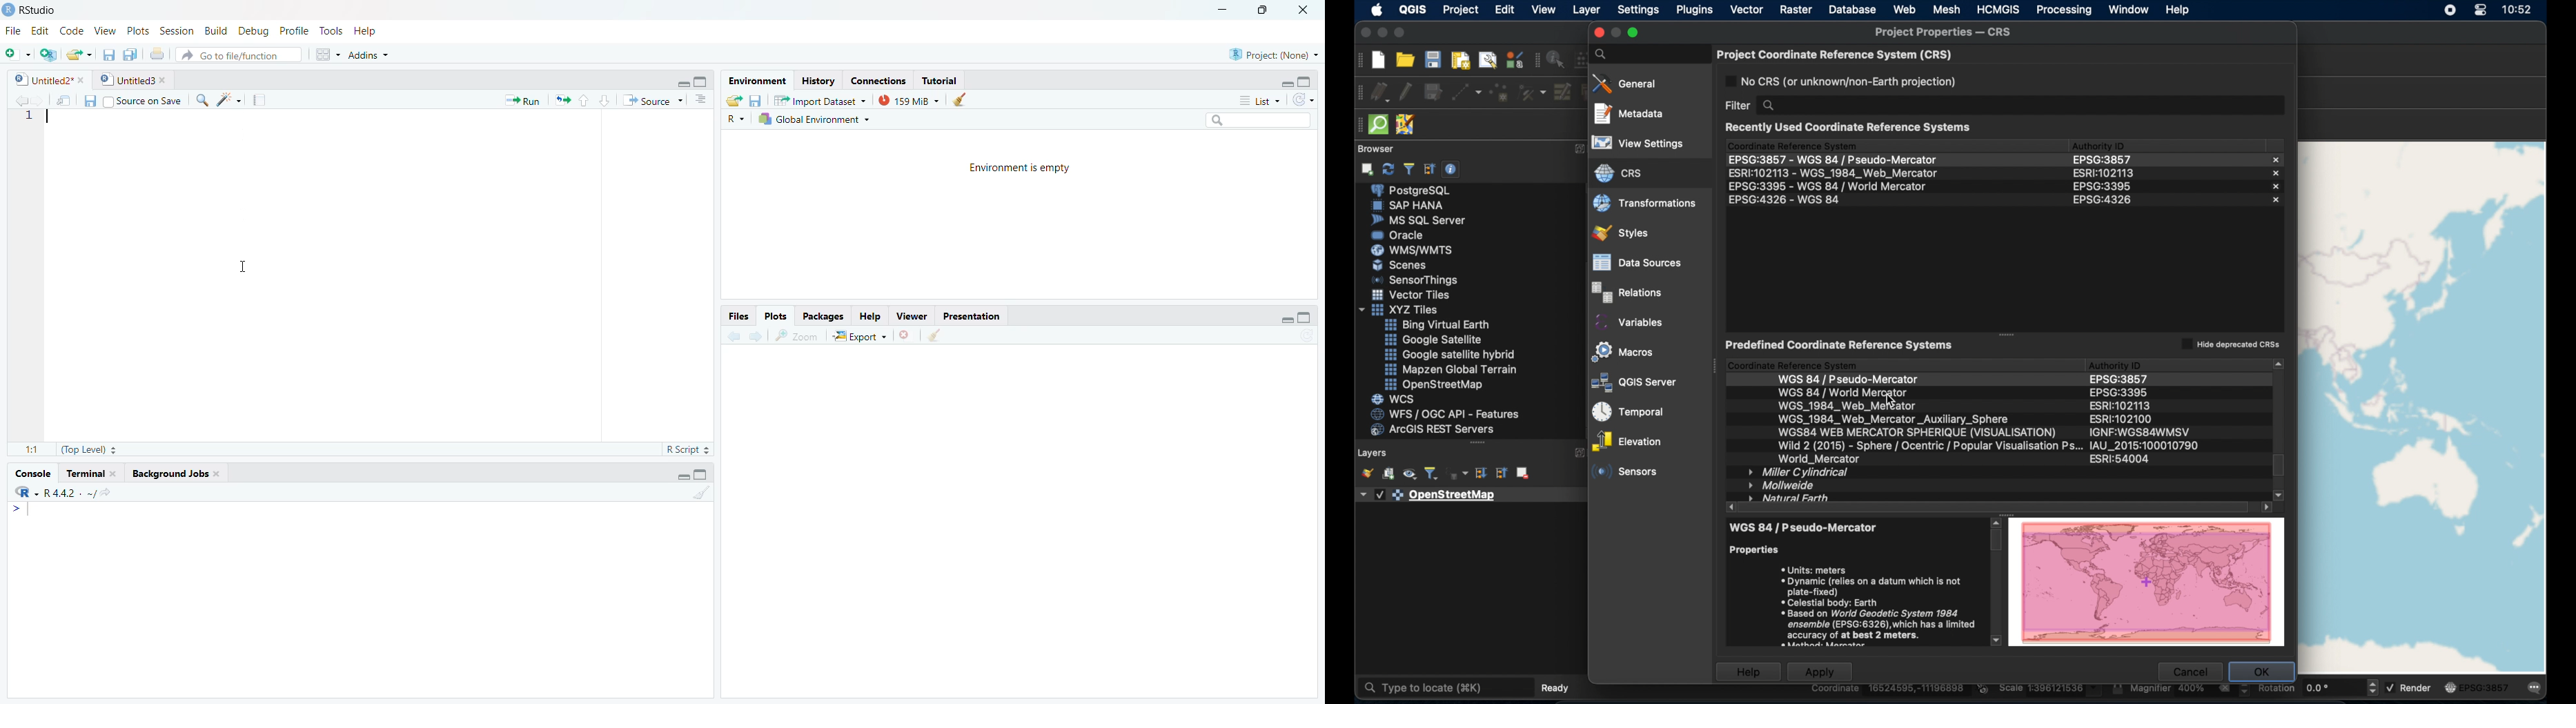 This screenshot has width=2576, height=728. I want to click on Minimize, so click(684, 81).